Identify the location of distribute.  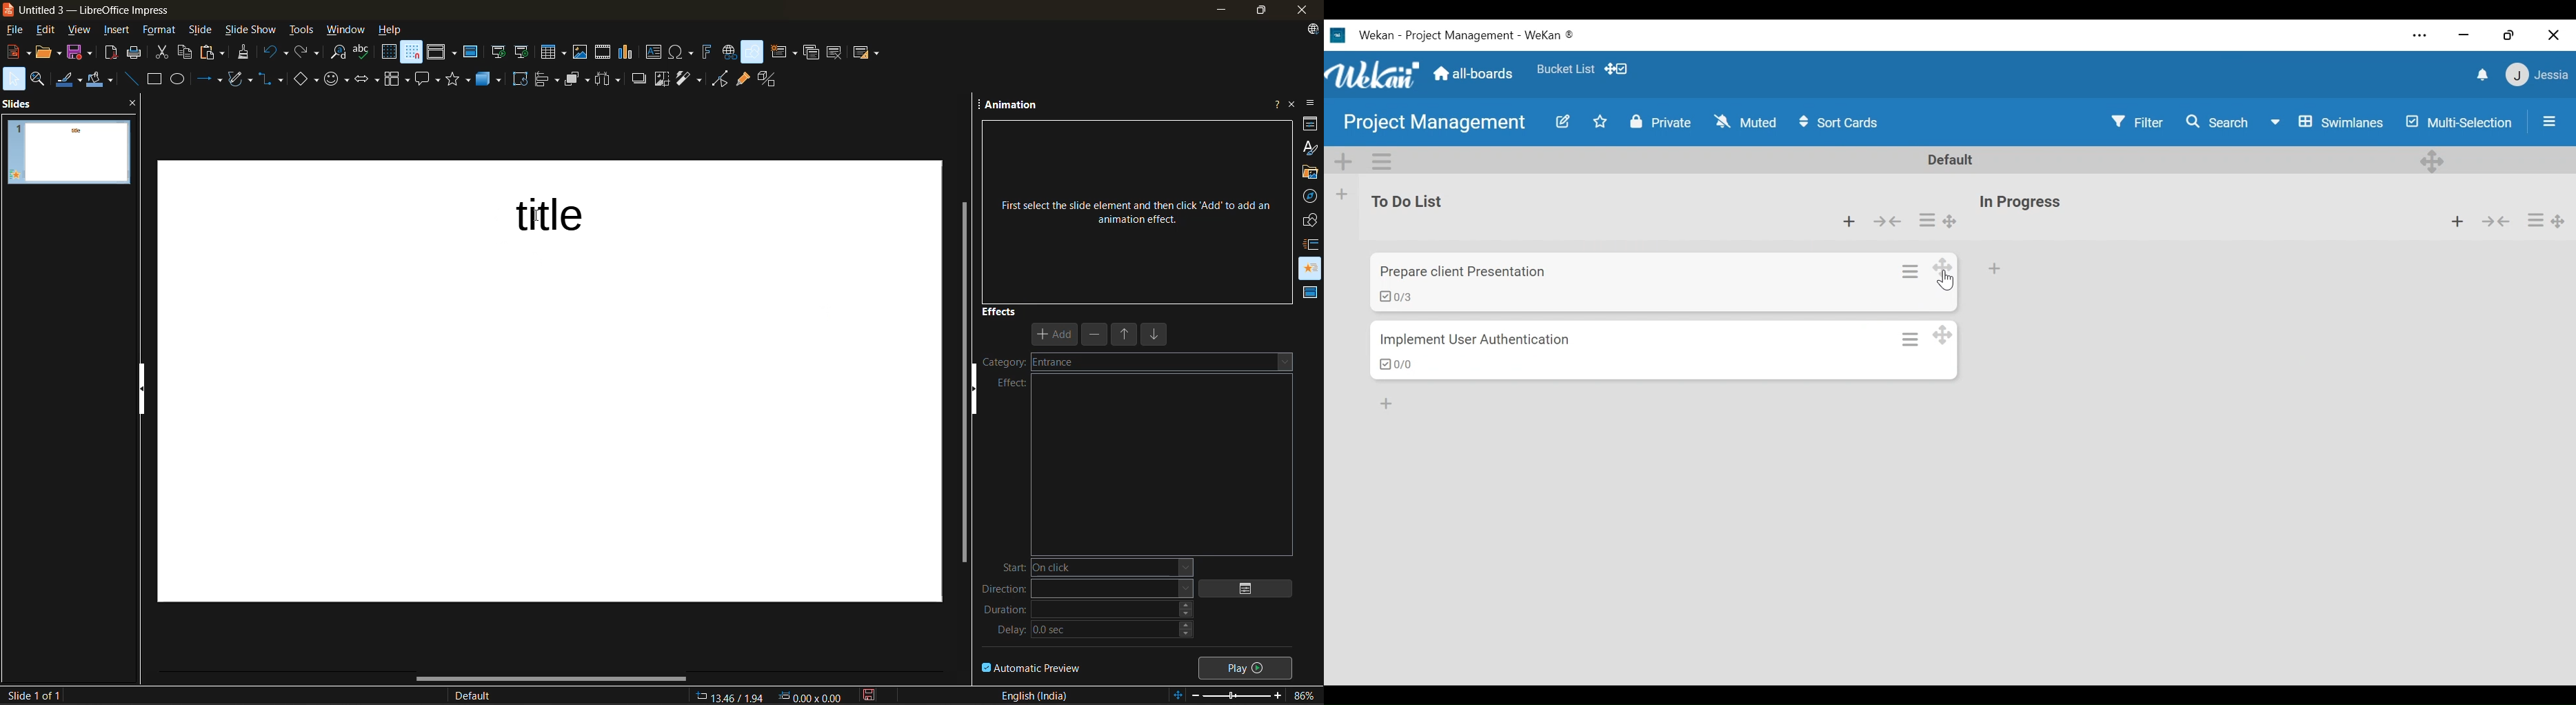
(612, 79).